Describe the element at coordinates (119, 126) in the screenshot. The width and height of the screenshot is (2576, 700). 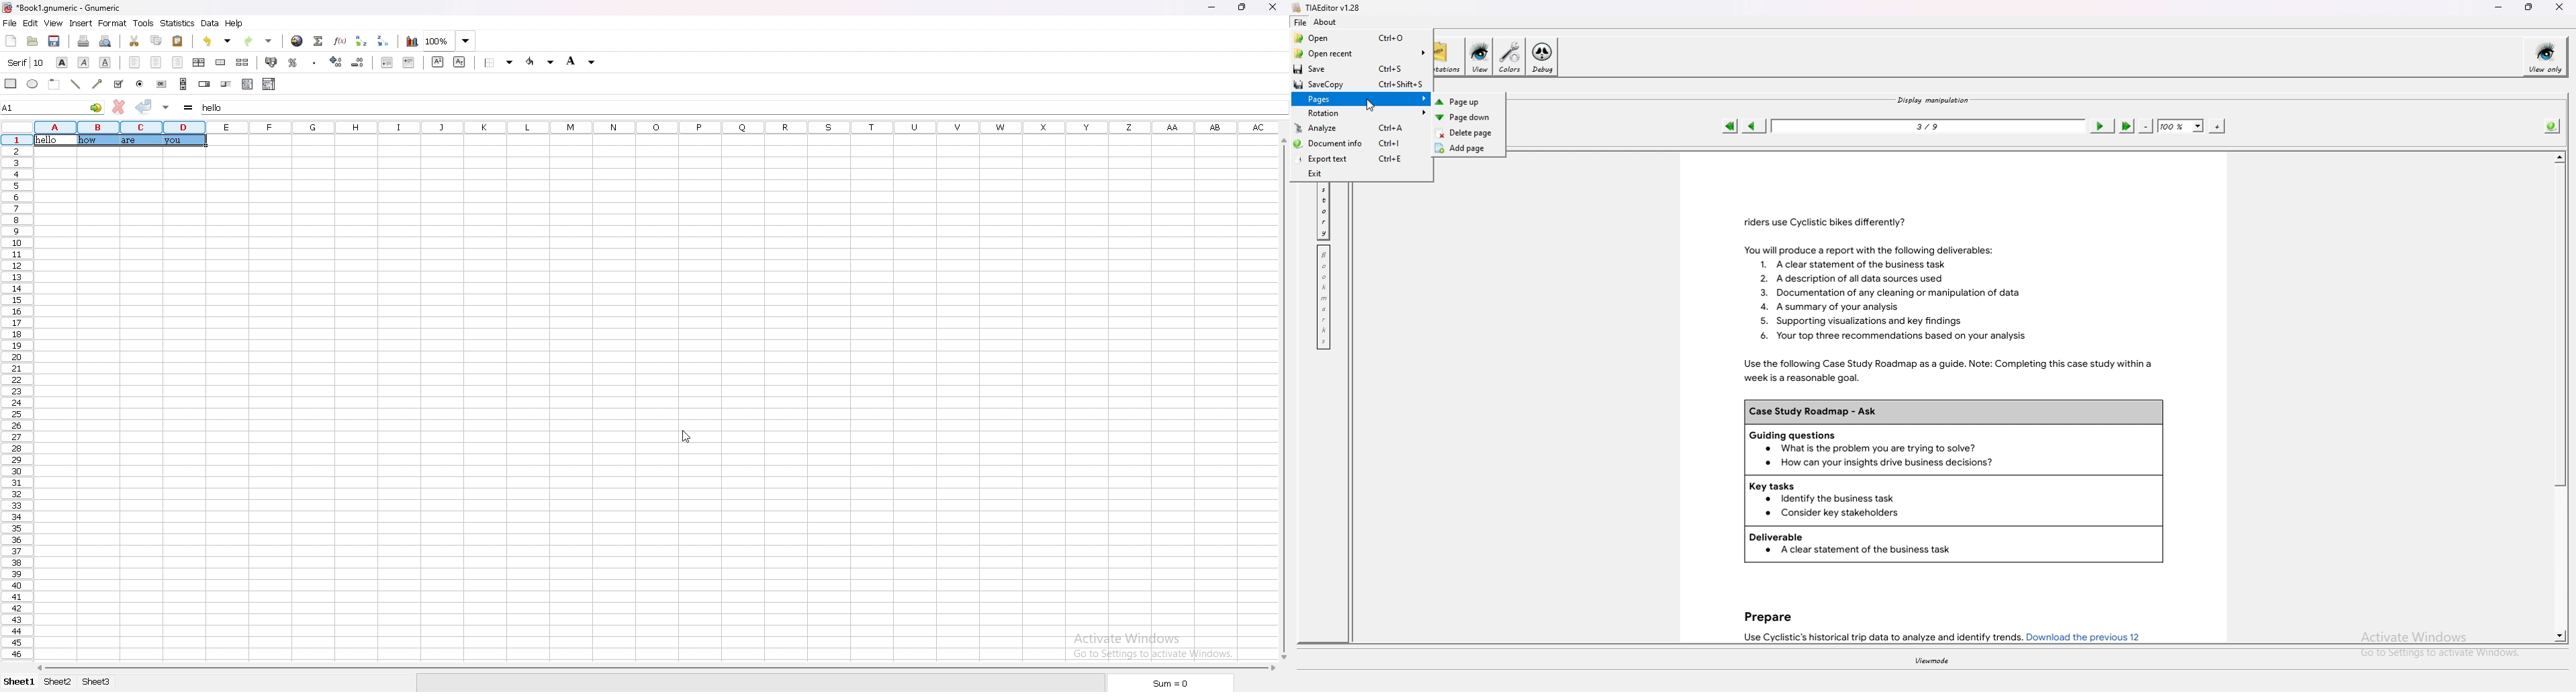
I see `selected cell column` at that location.